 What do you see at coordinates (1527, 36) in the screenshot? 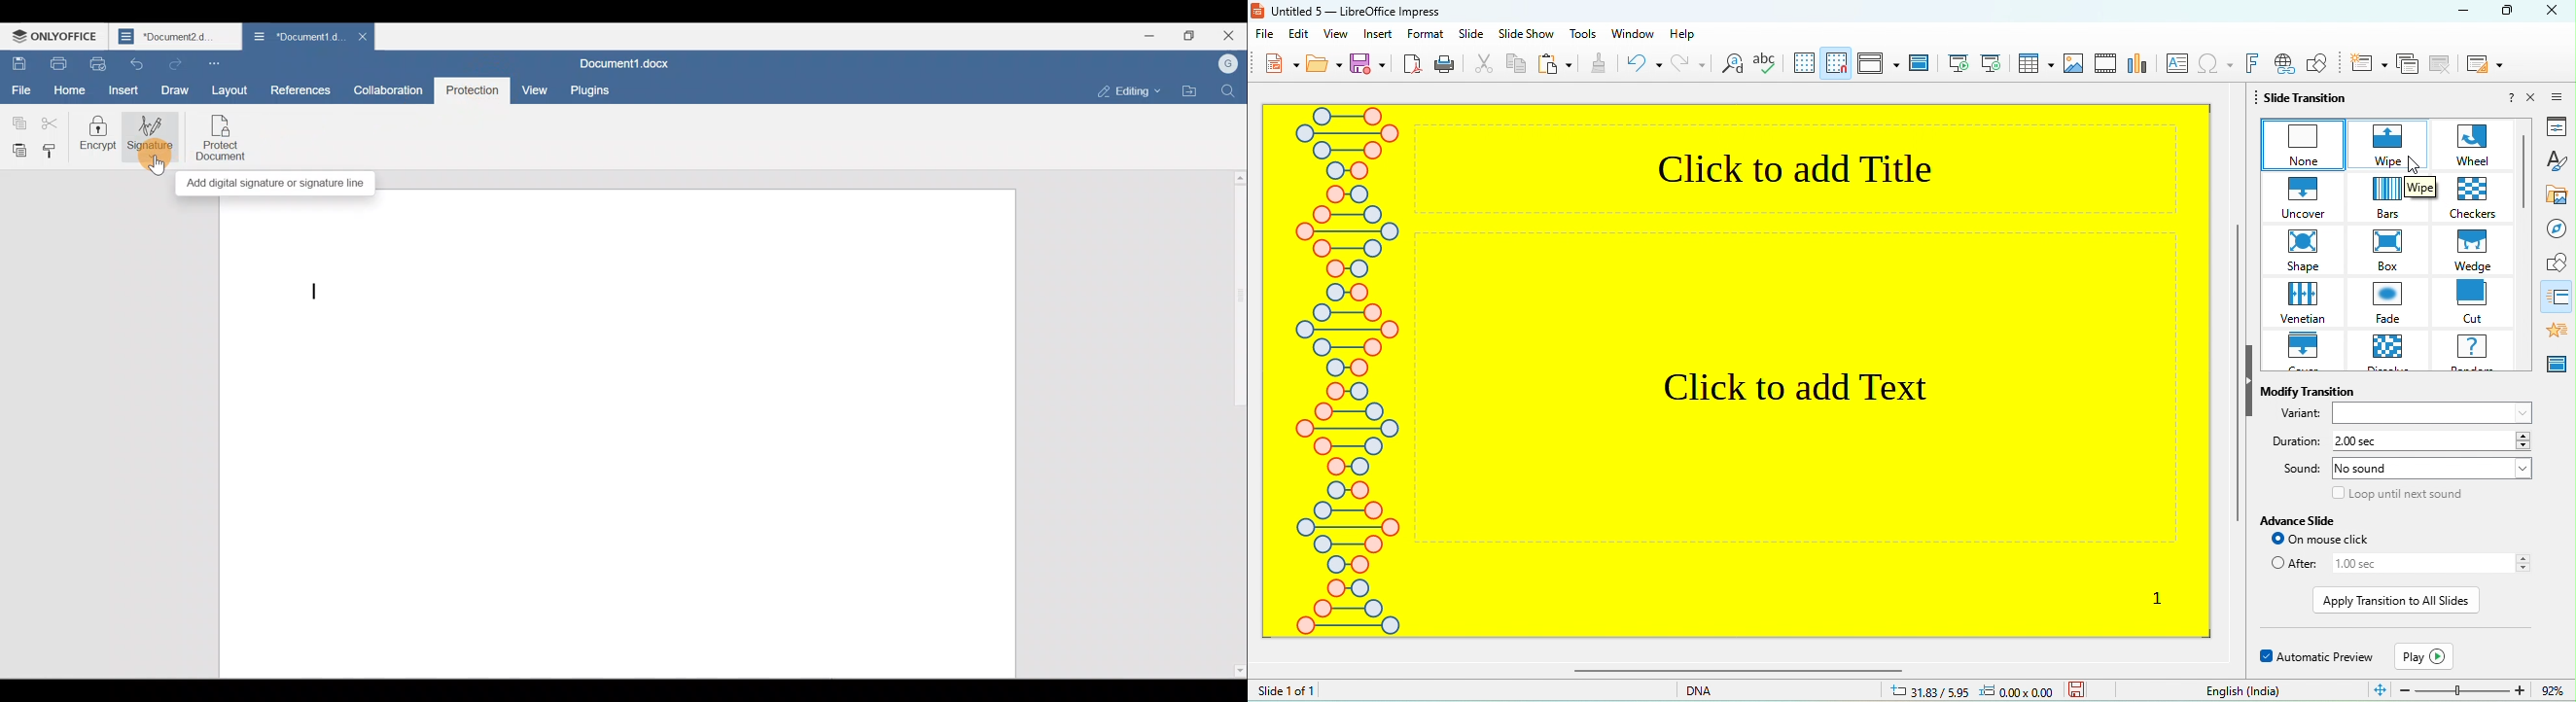
I see `slideshow` at bounding box center [1527, 36].